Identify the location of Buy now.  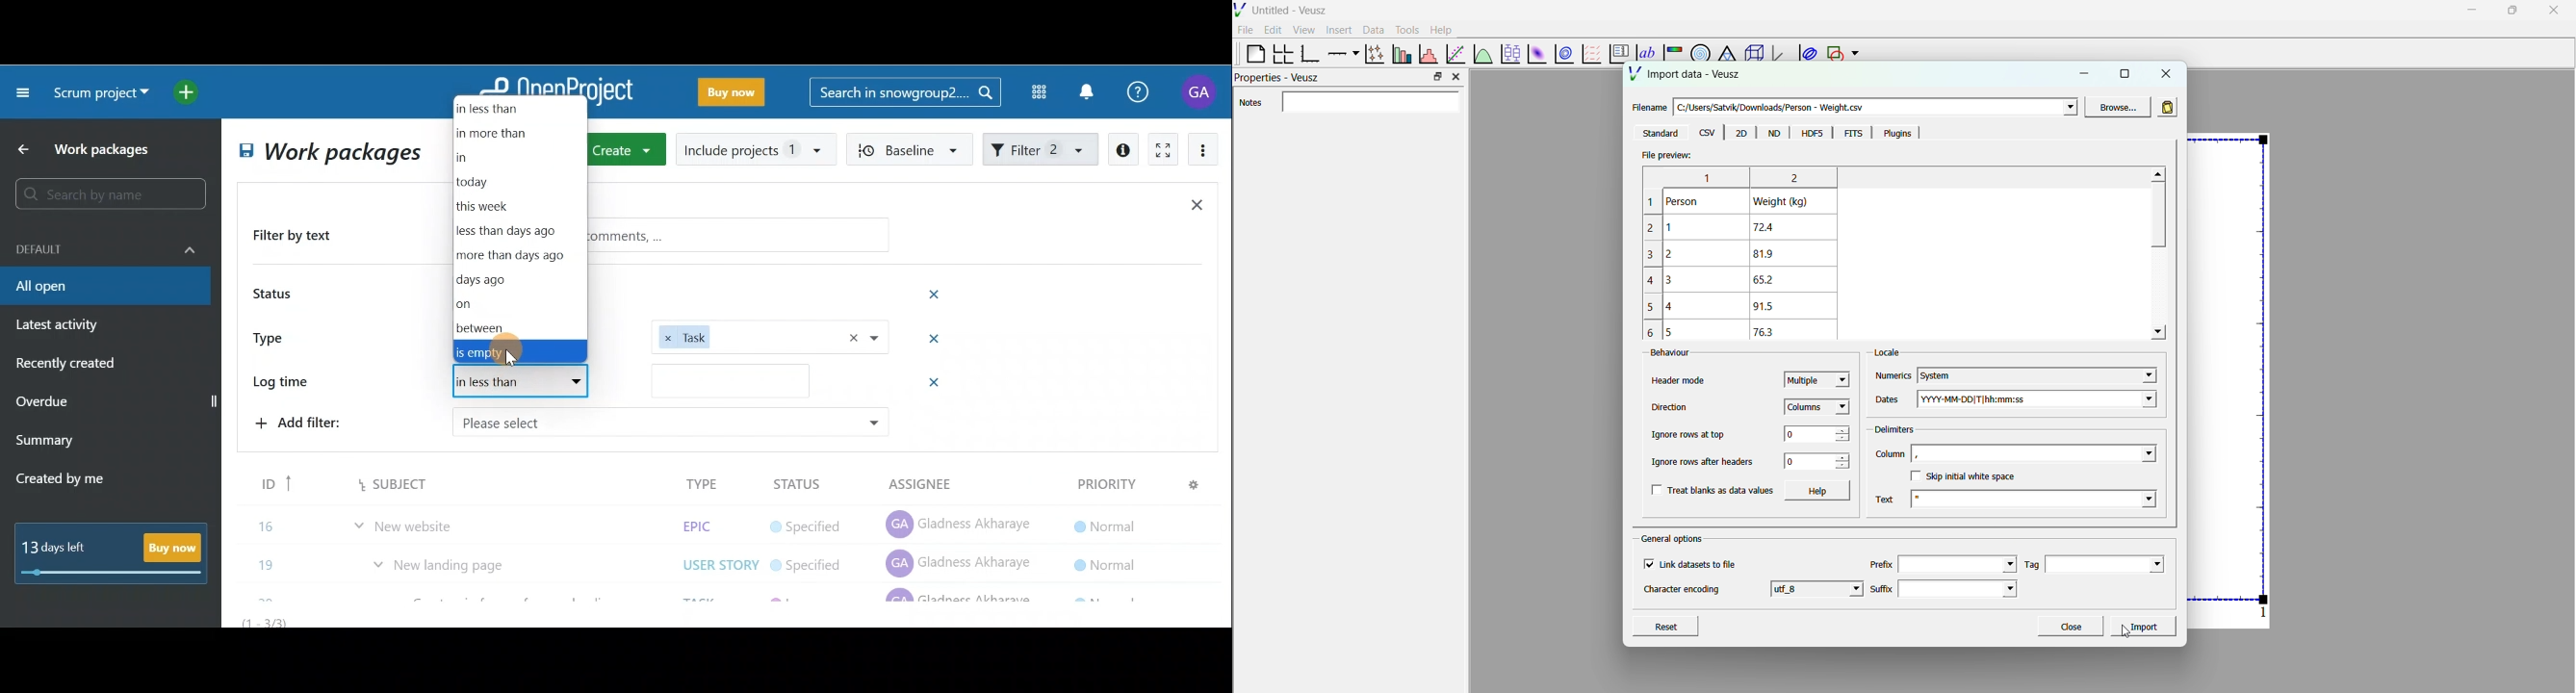
(735, 95).